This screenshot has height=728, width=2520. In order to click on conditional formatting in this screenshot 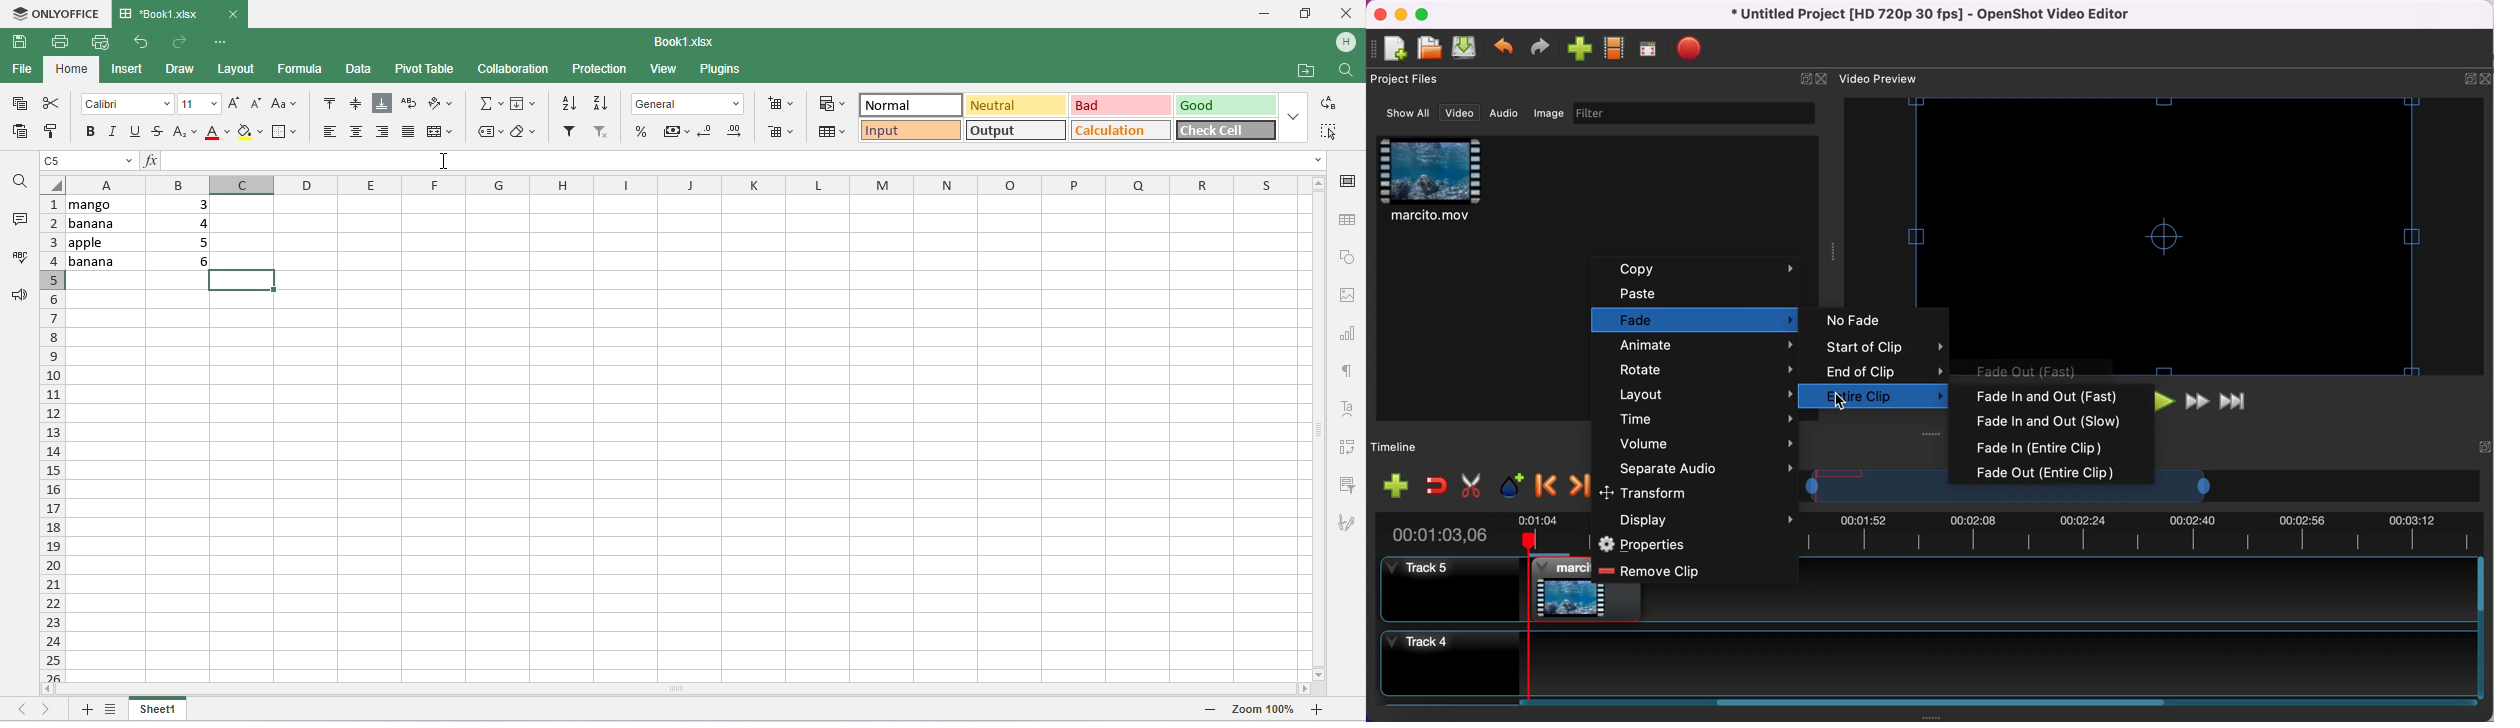, I will do `click(831, 104)`.